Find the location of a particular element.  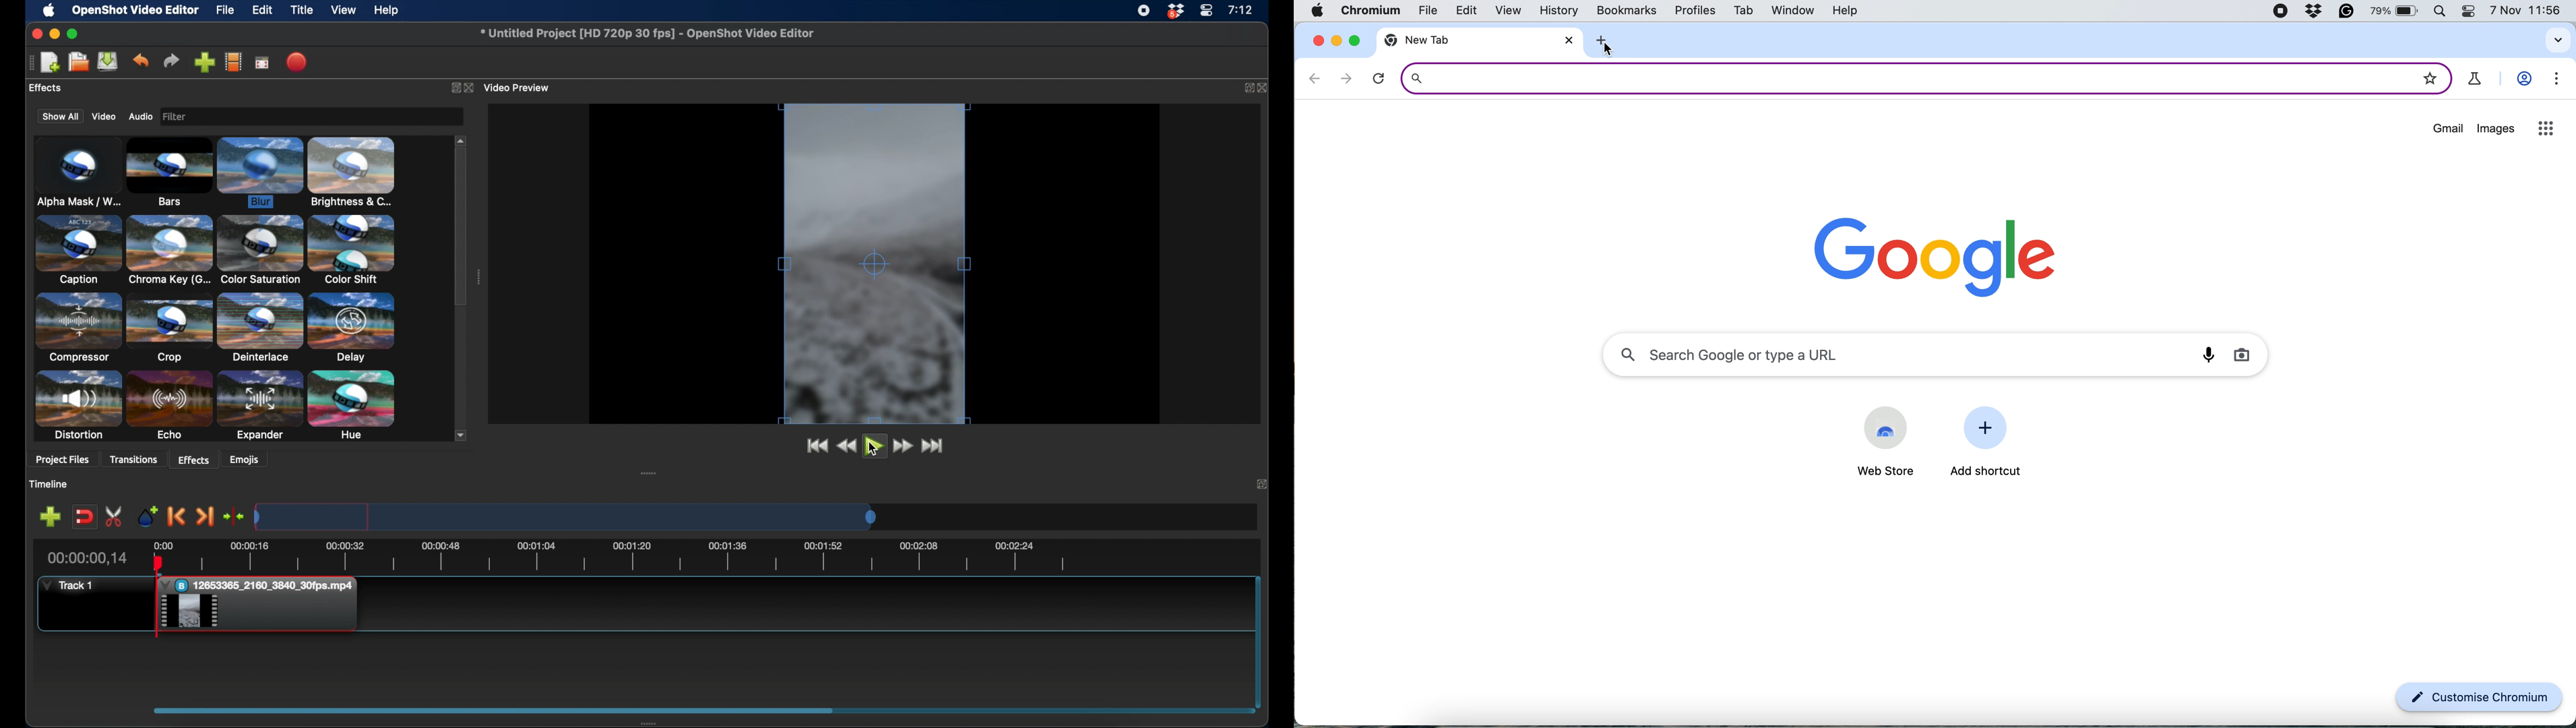

help is located at coordinates (1850, 9).